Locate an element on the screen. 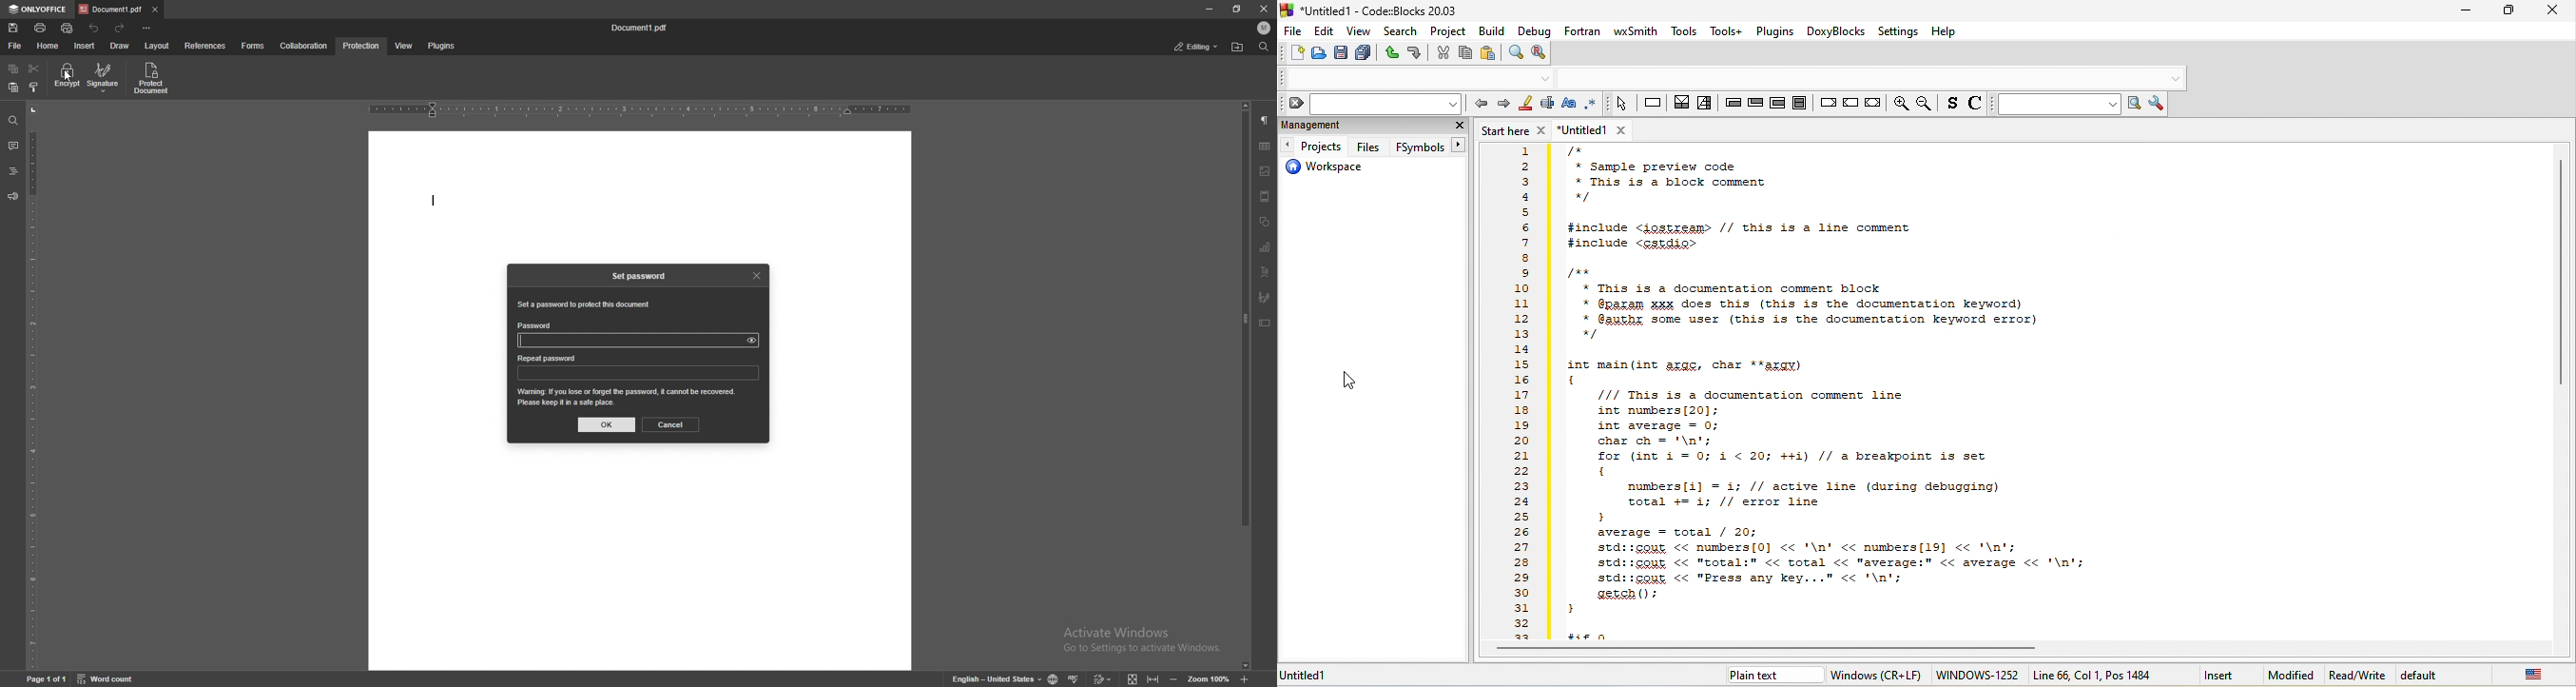 The image size is (2576, 700). warning message is located at coordinates (627, 397).